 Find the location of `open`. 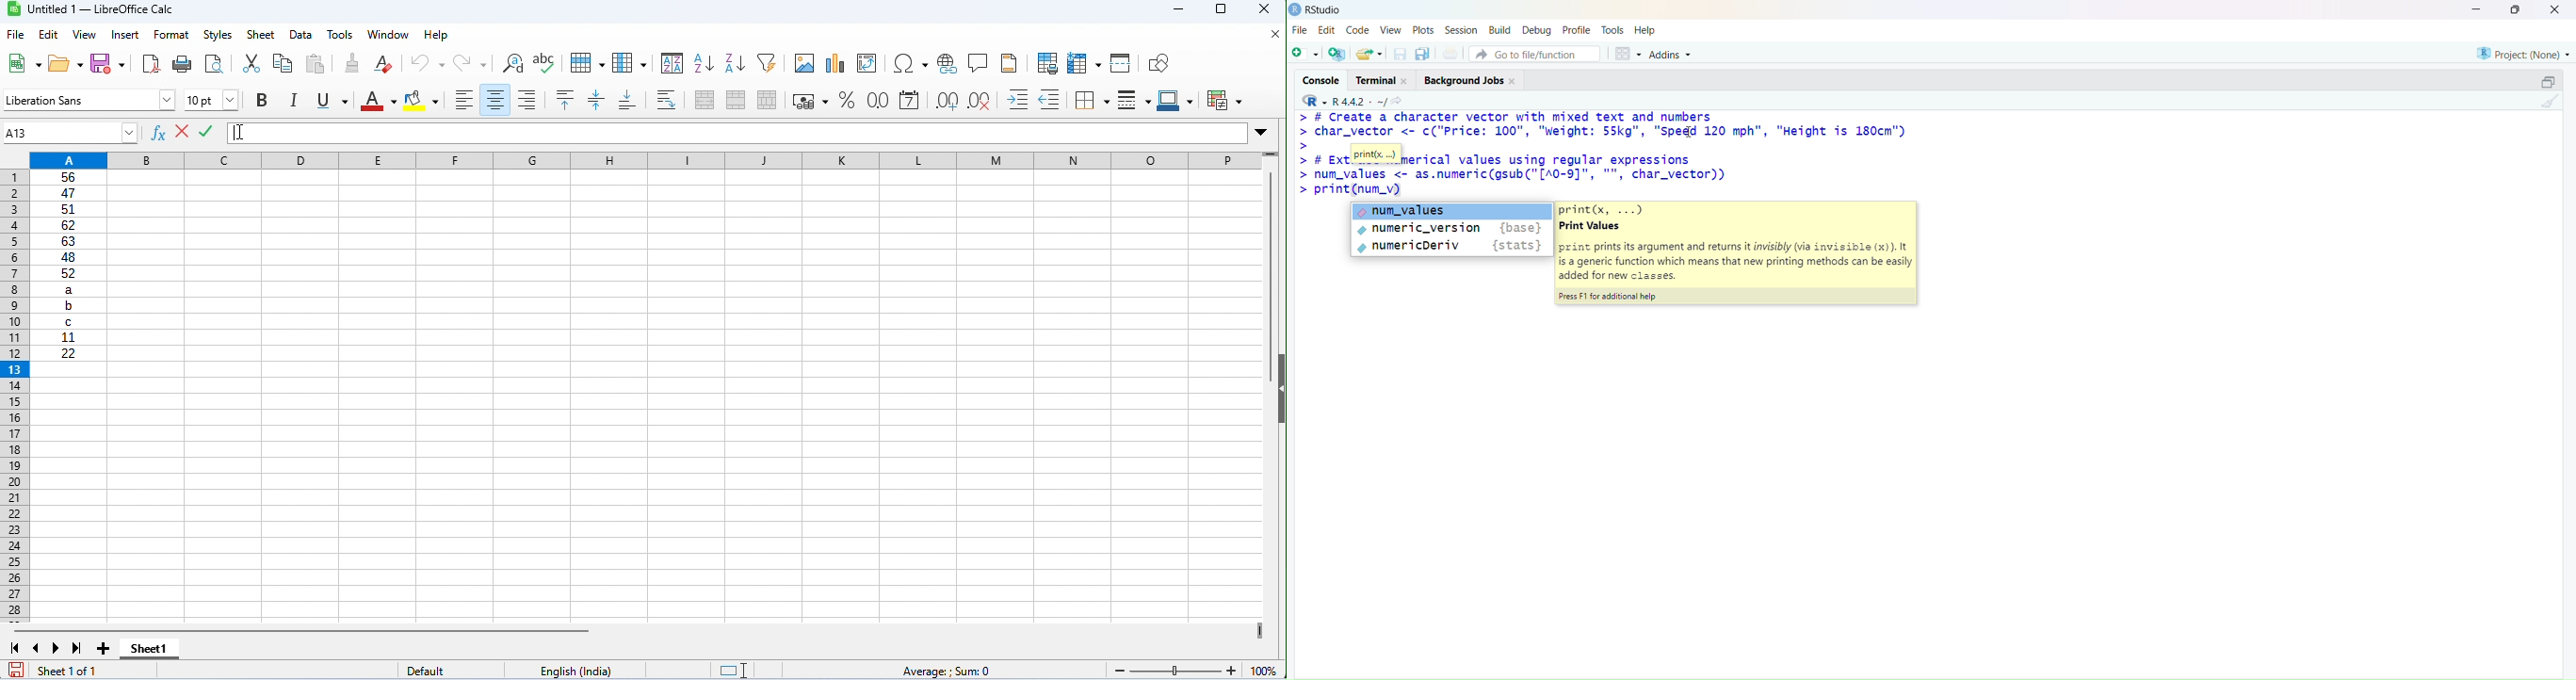

open is located at coordinates (66, 63).